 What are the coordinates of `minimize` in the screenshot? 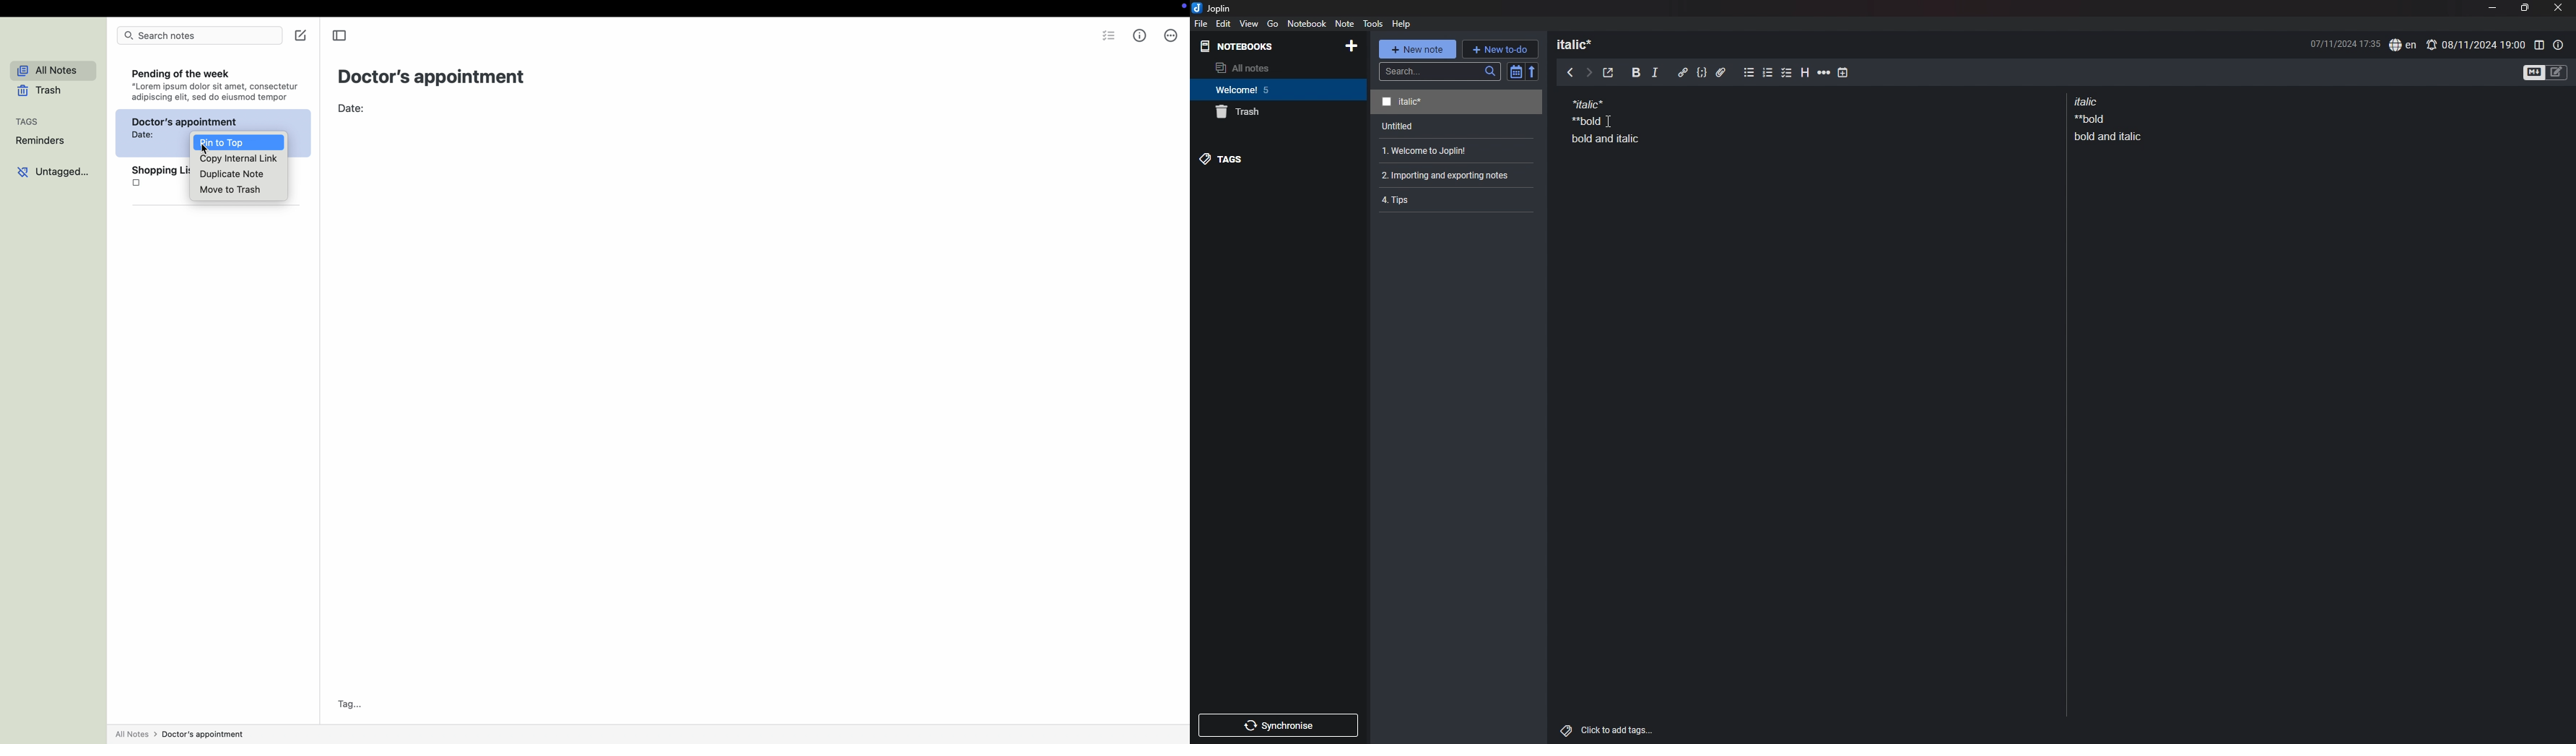 It's located at (2492, 7).